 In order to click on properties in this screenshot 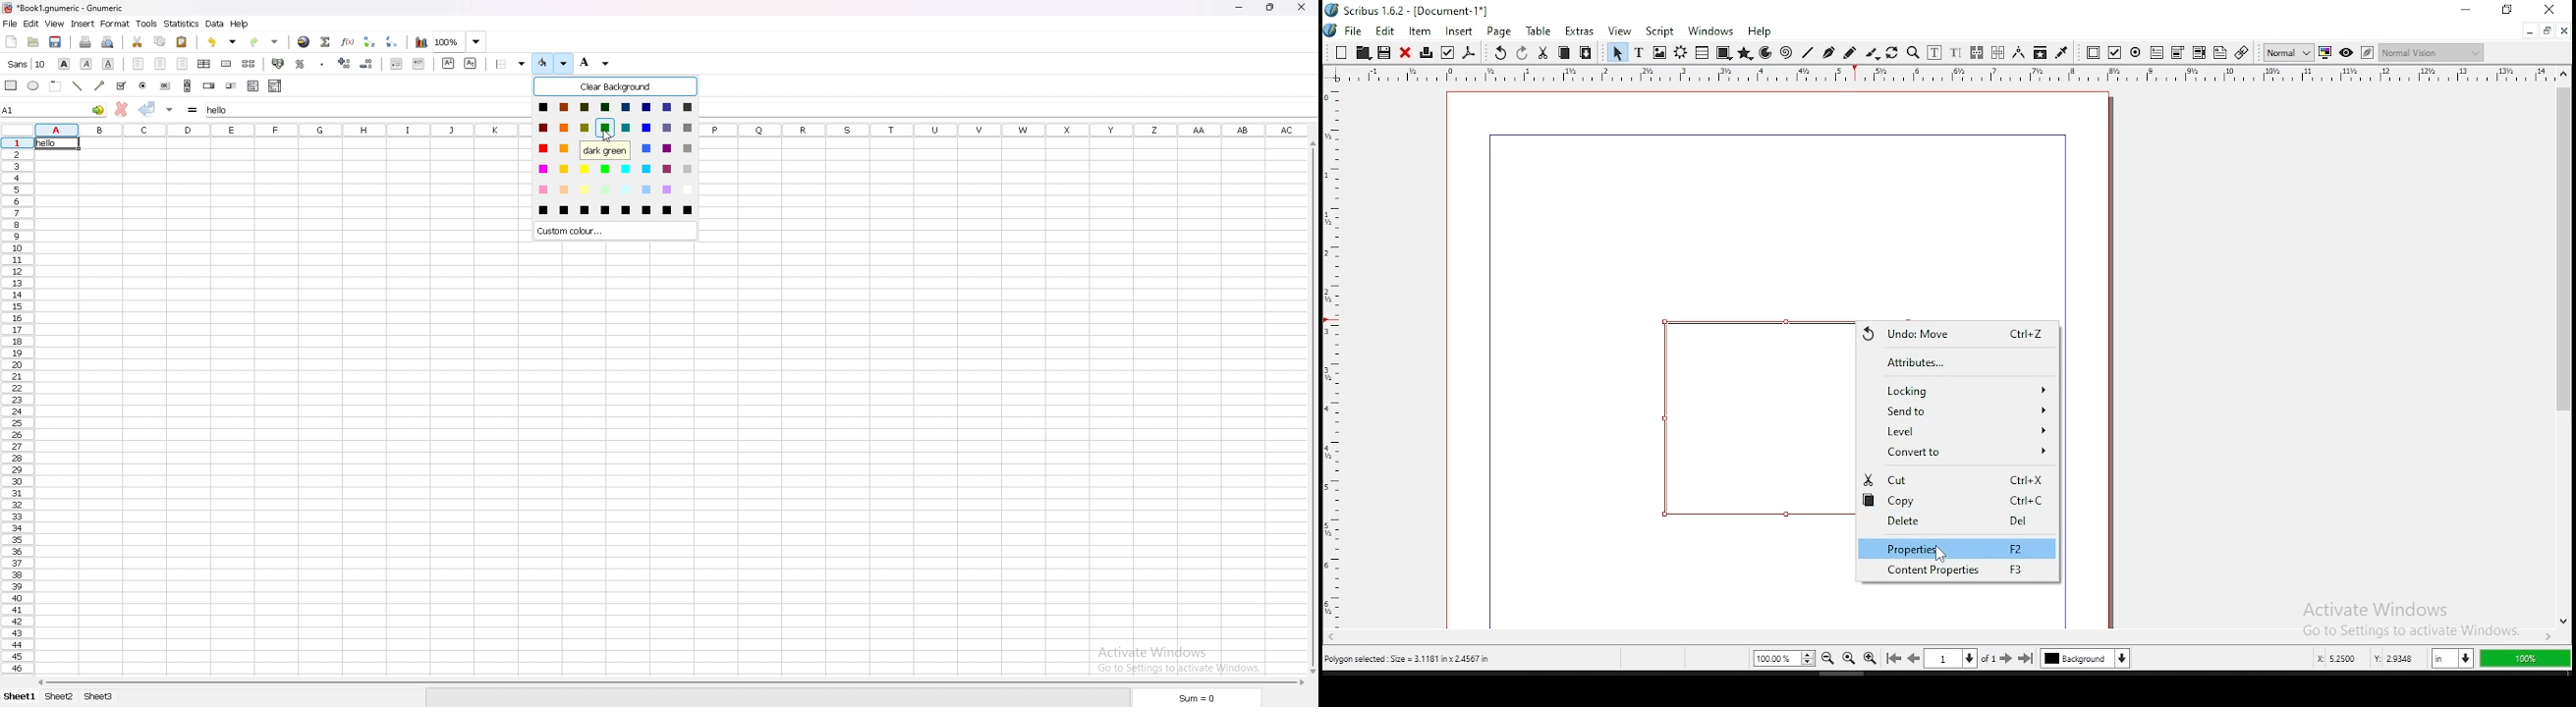, I will do `click(1957, 548)`.